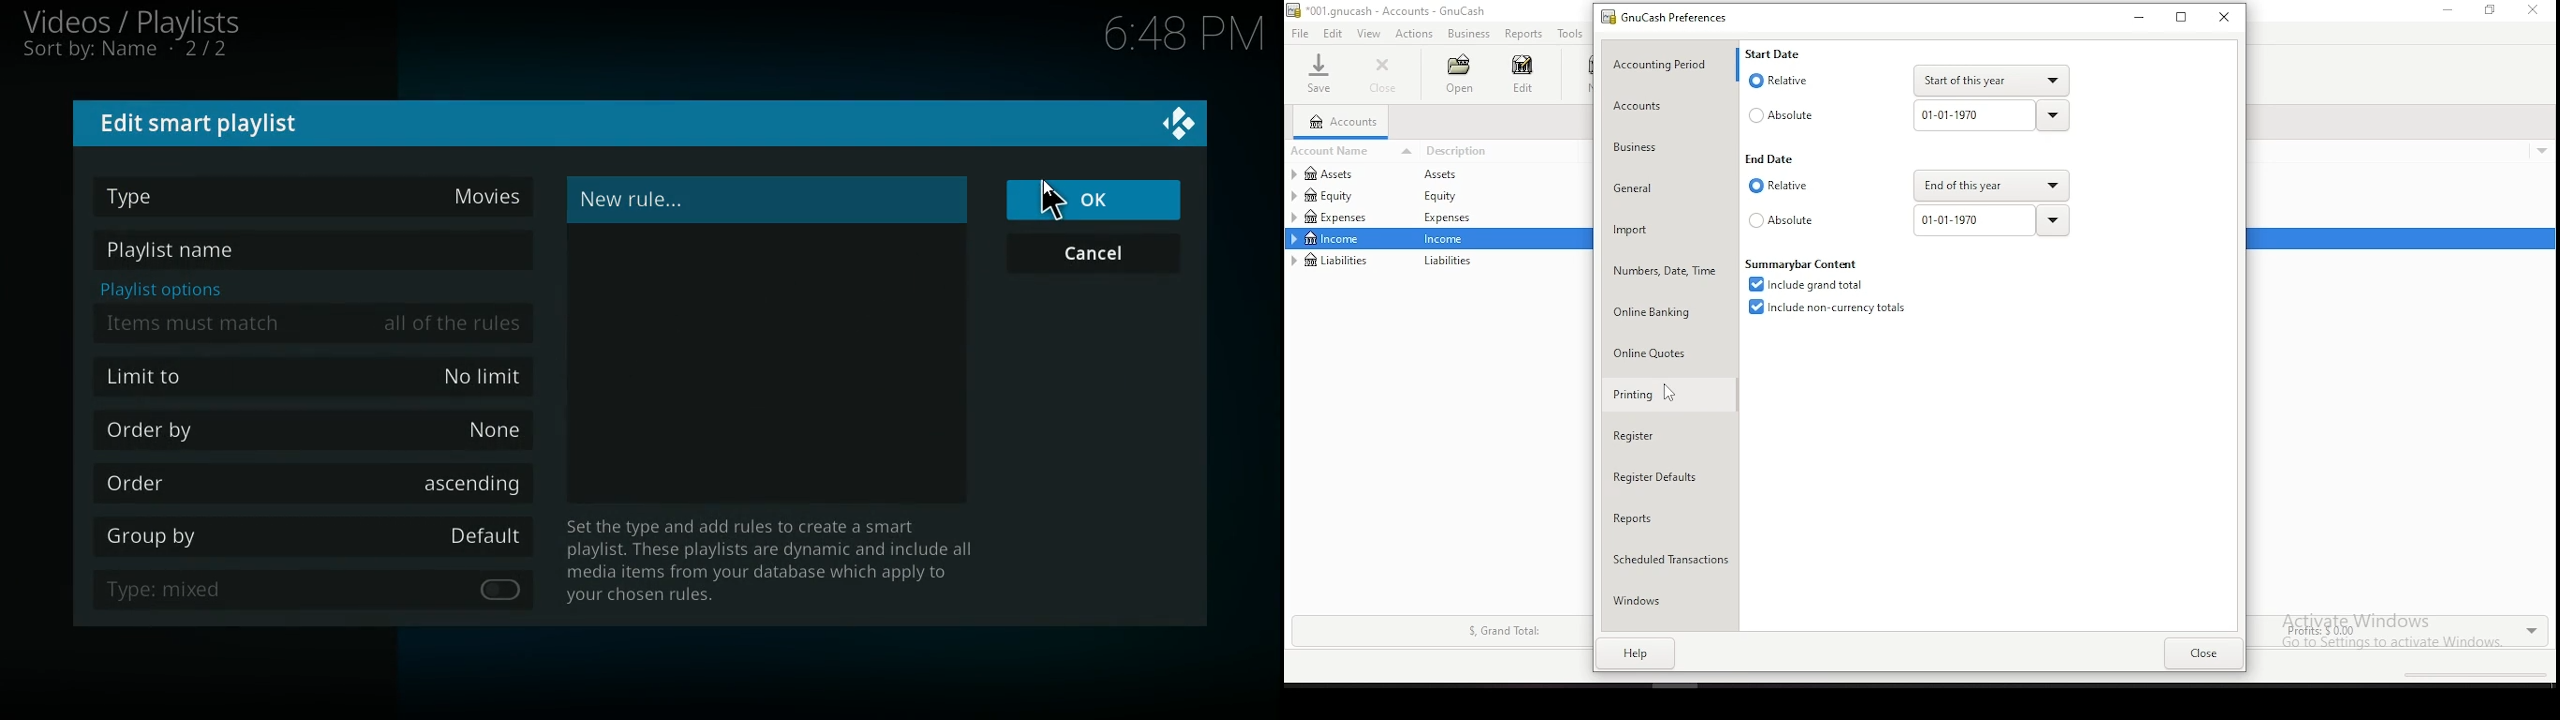 The height and width of the screenshot is (728, 2576). What do you see at coordinates (1640, 228) in the screenshot?
I see `import` at bounding box center [1640, 228].